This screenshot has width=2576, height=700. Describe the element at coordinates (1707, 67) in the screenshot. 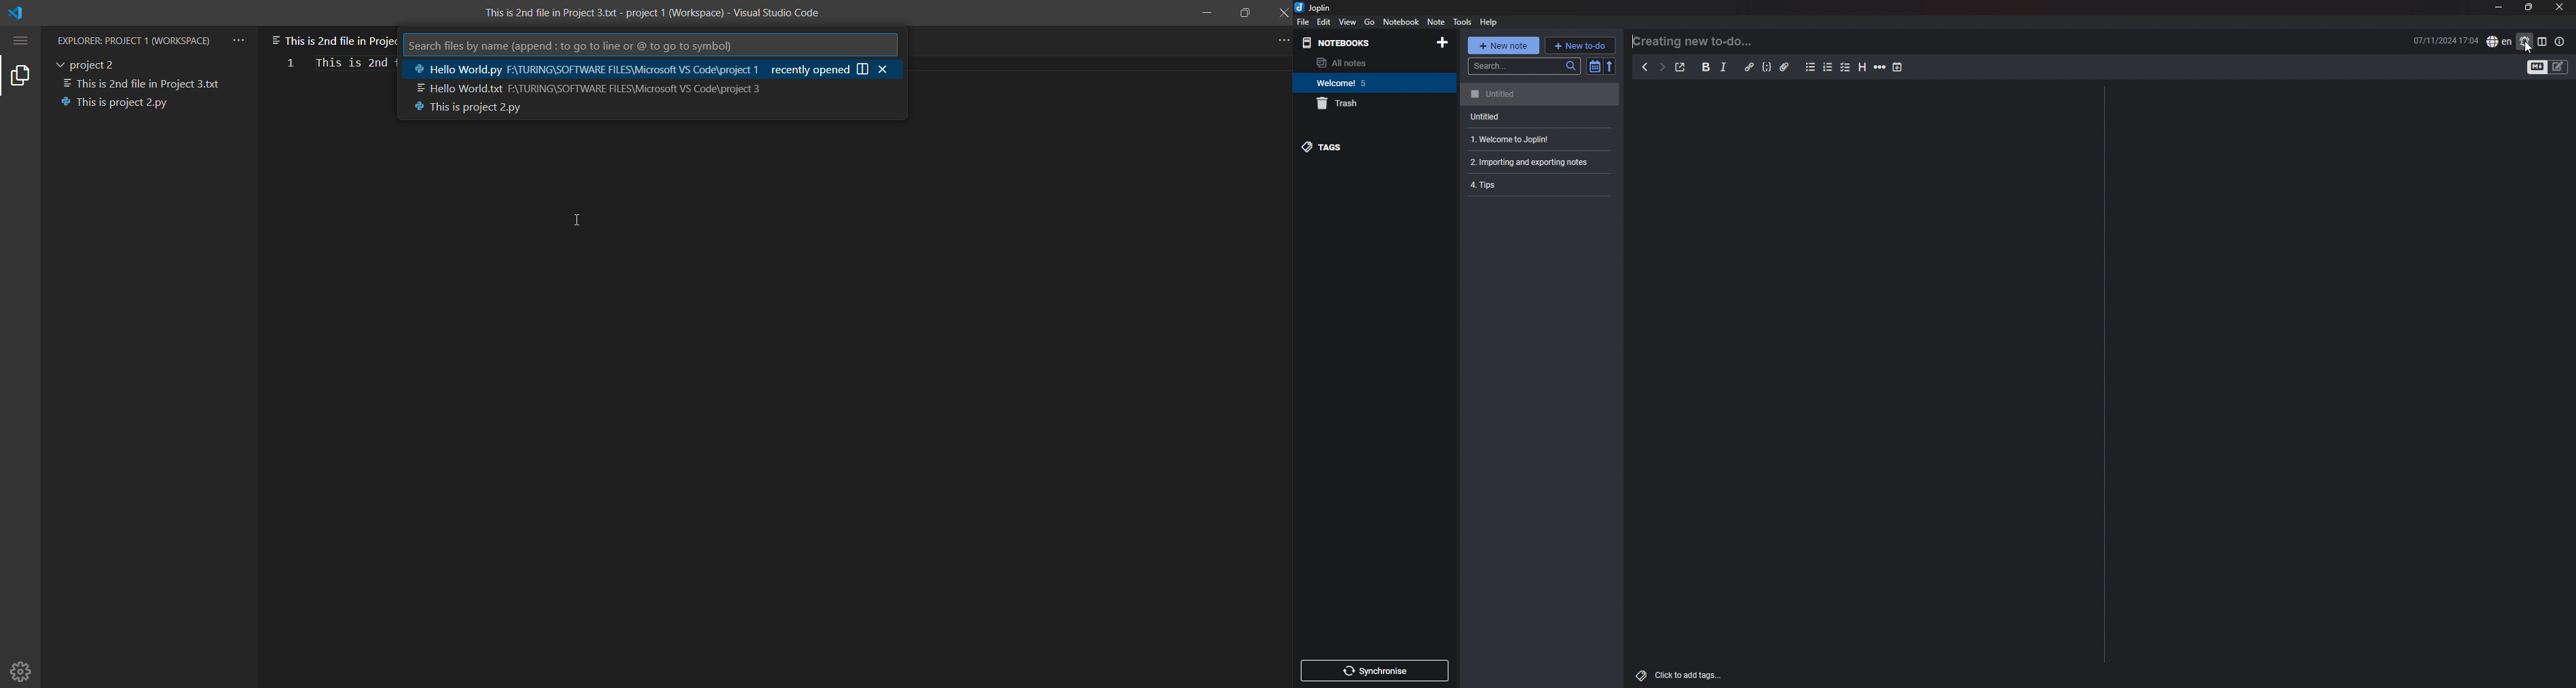

I see `bold` at that location.